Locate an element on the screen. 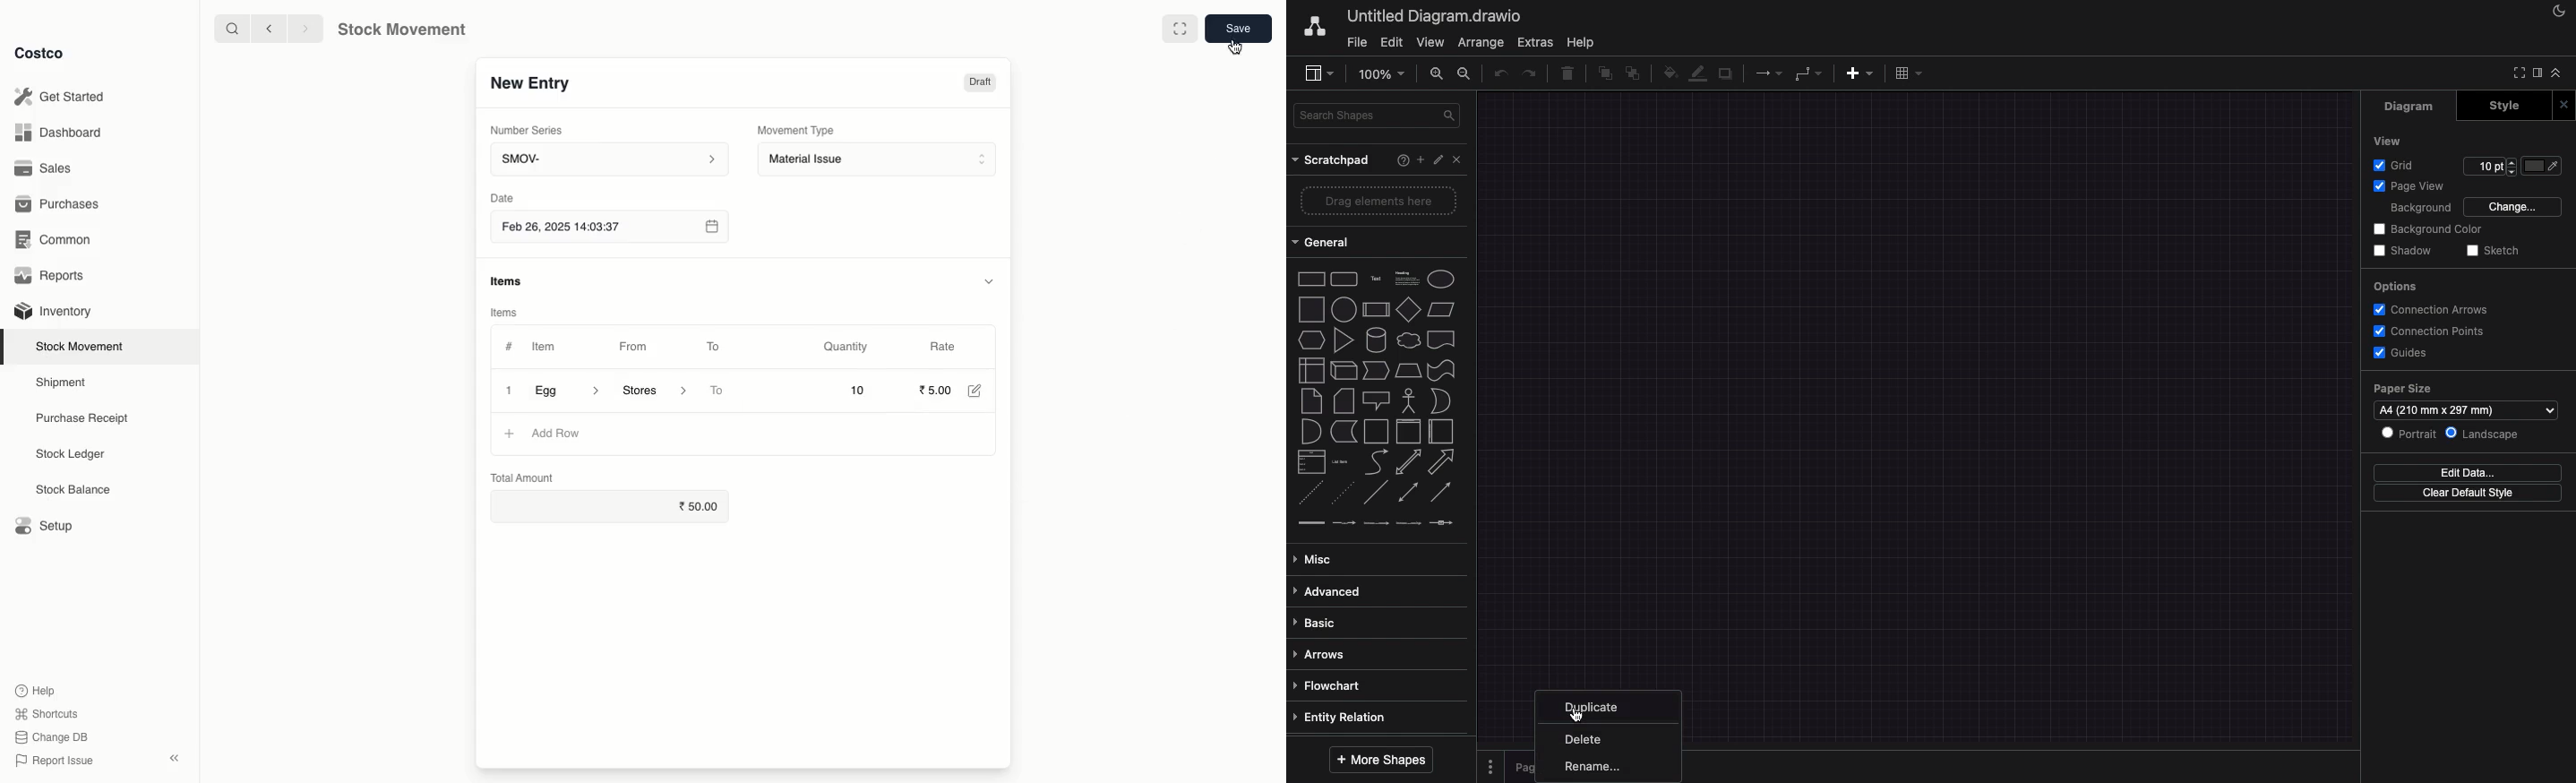  Full width toggle is located at coordinates (1181, 29).